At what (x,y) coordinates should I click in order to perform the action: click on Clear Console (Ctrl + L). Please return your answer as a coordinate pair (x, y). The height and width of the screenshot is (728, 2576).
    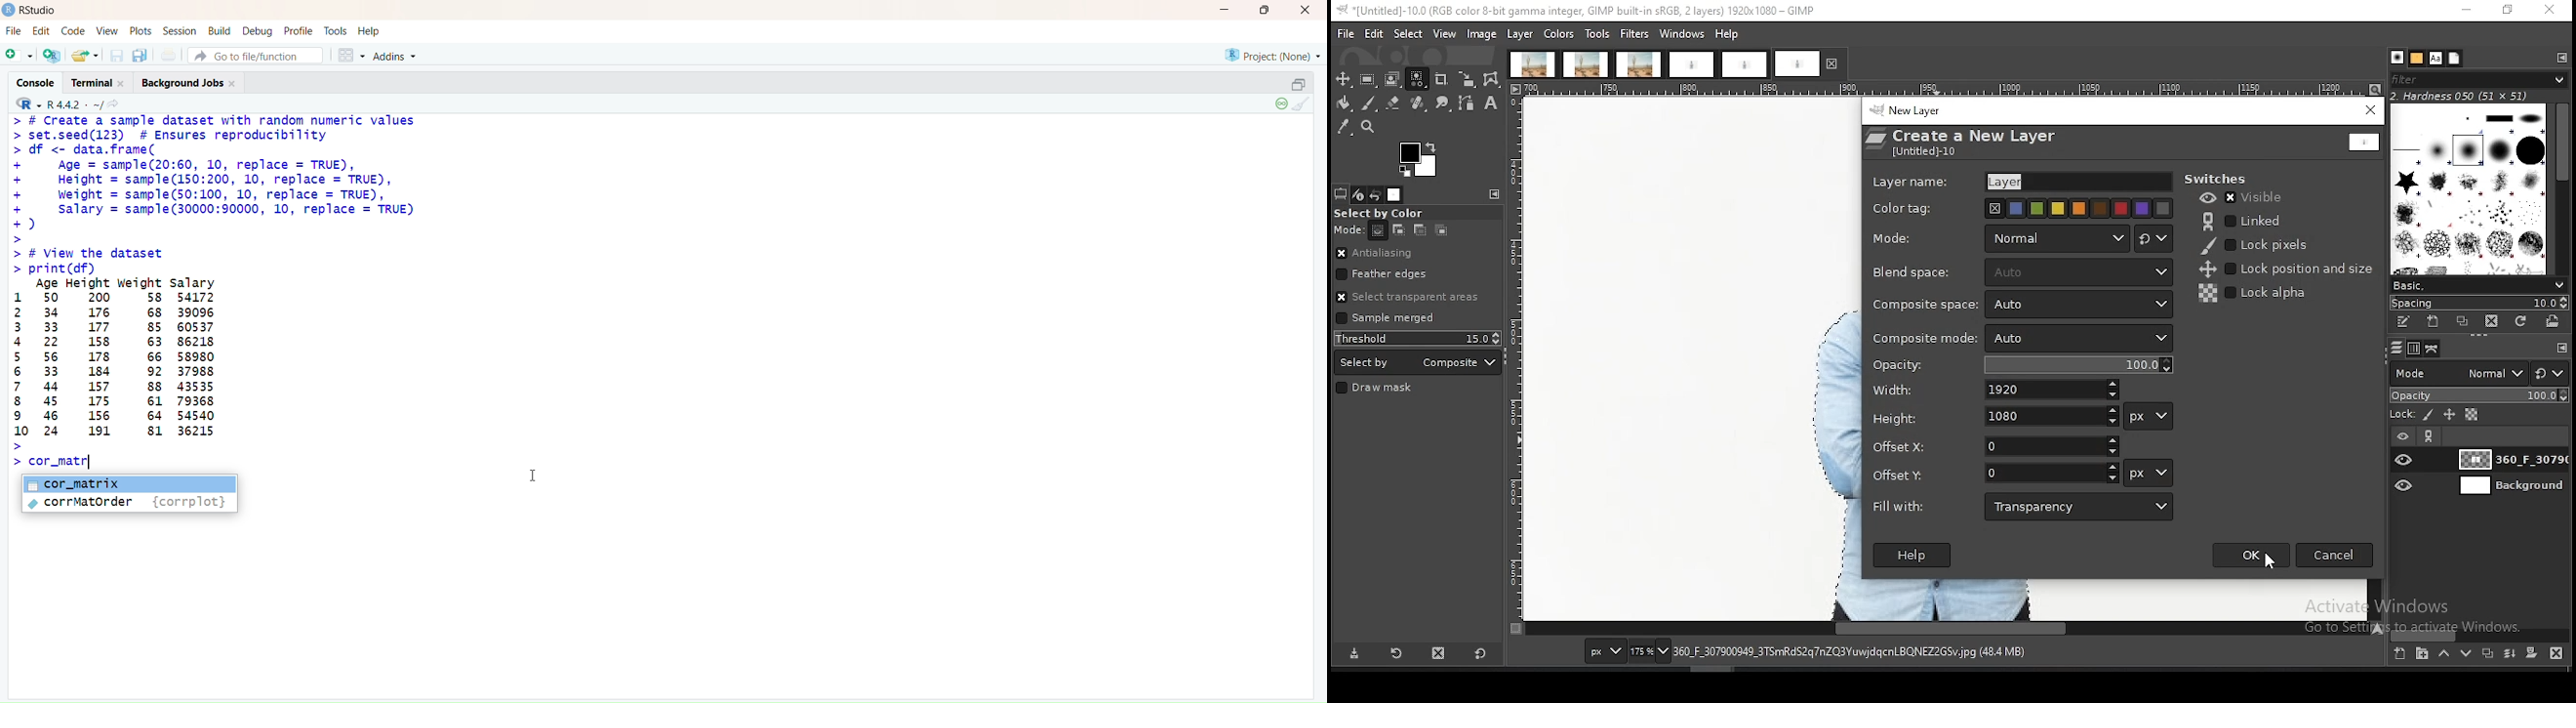
    Looking at the image, I should click on (1304, 105).